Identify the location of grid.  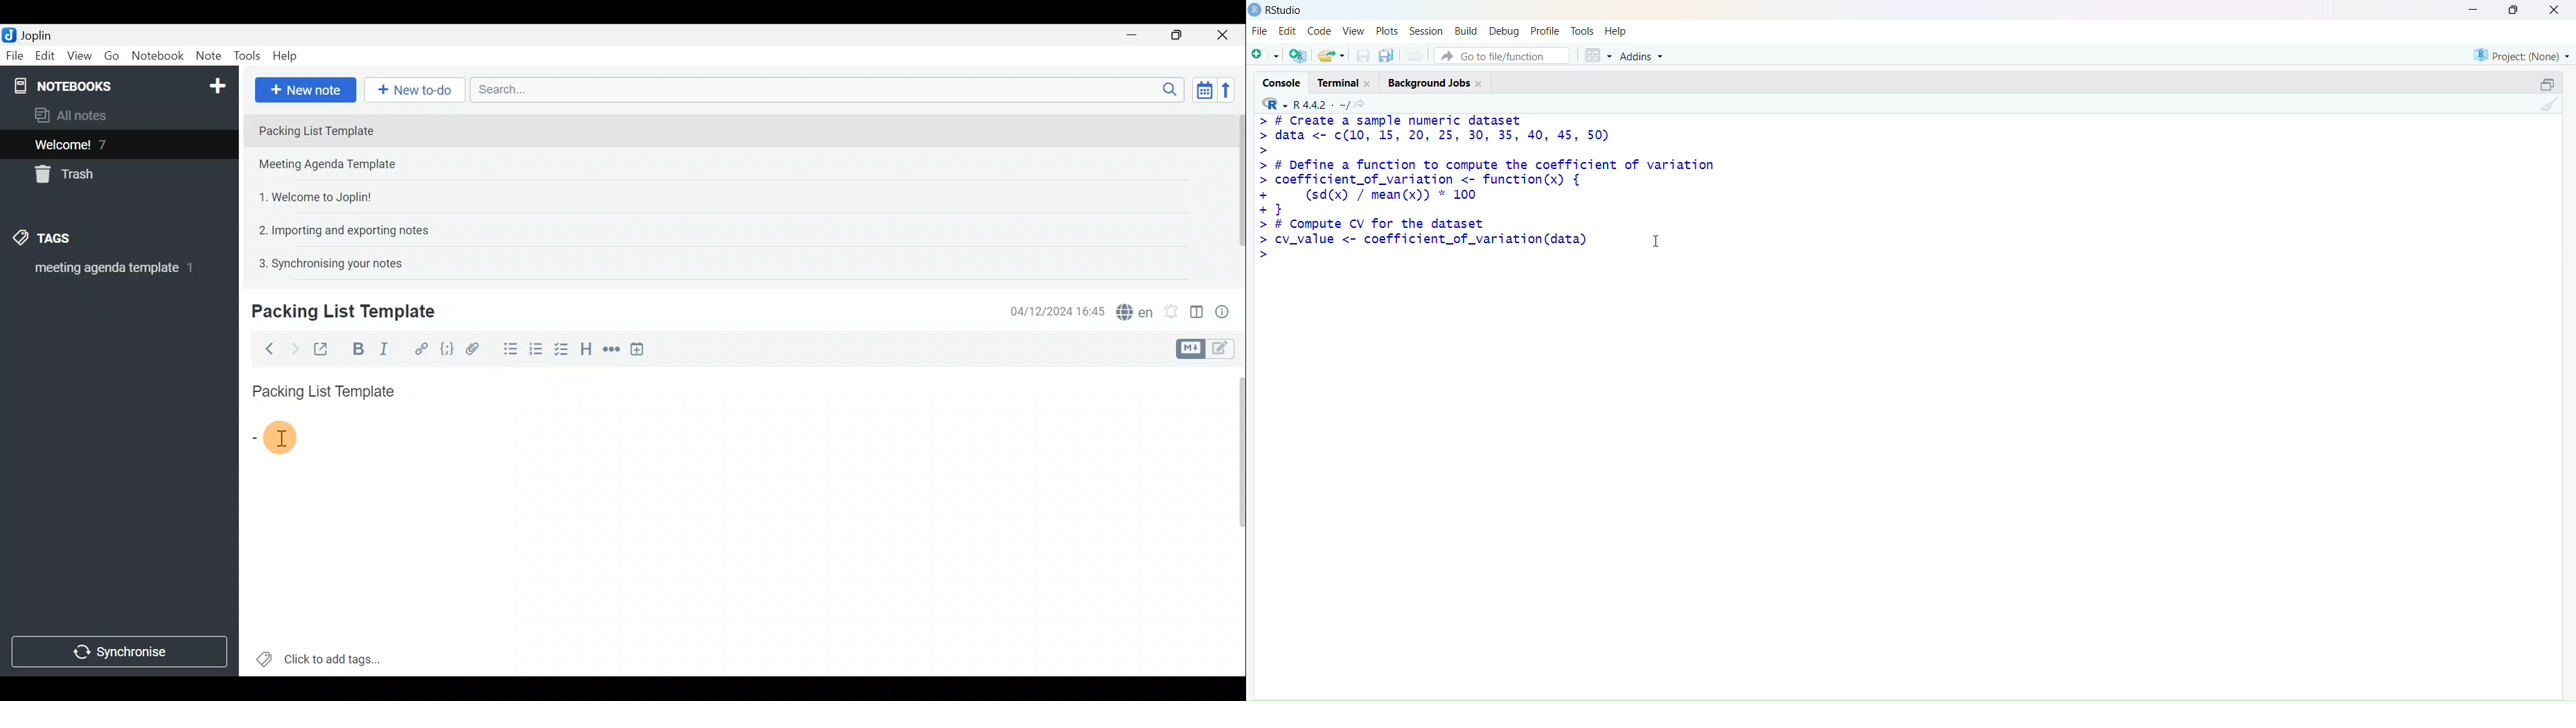
(1599, 55).